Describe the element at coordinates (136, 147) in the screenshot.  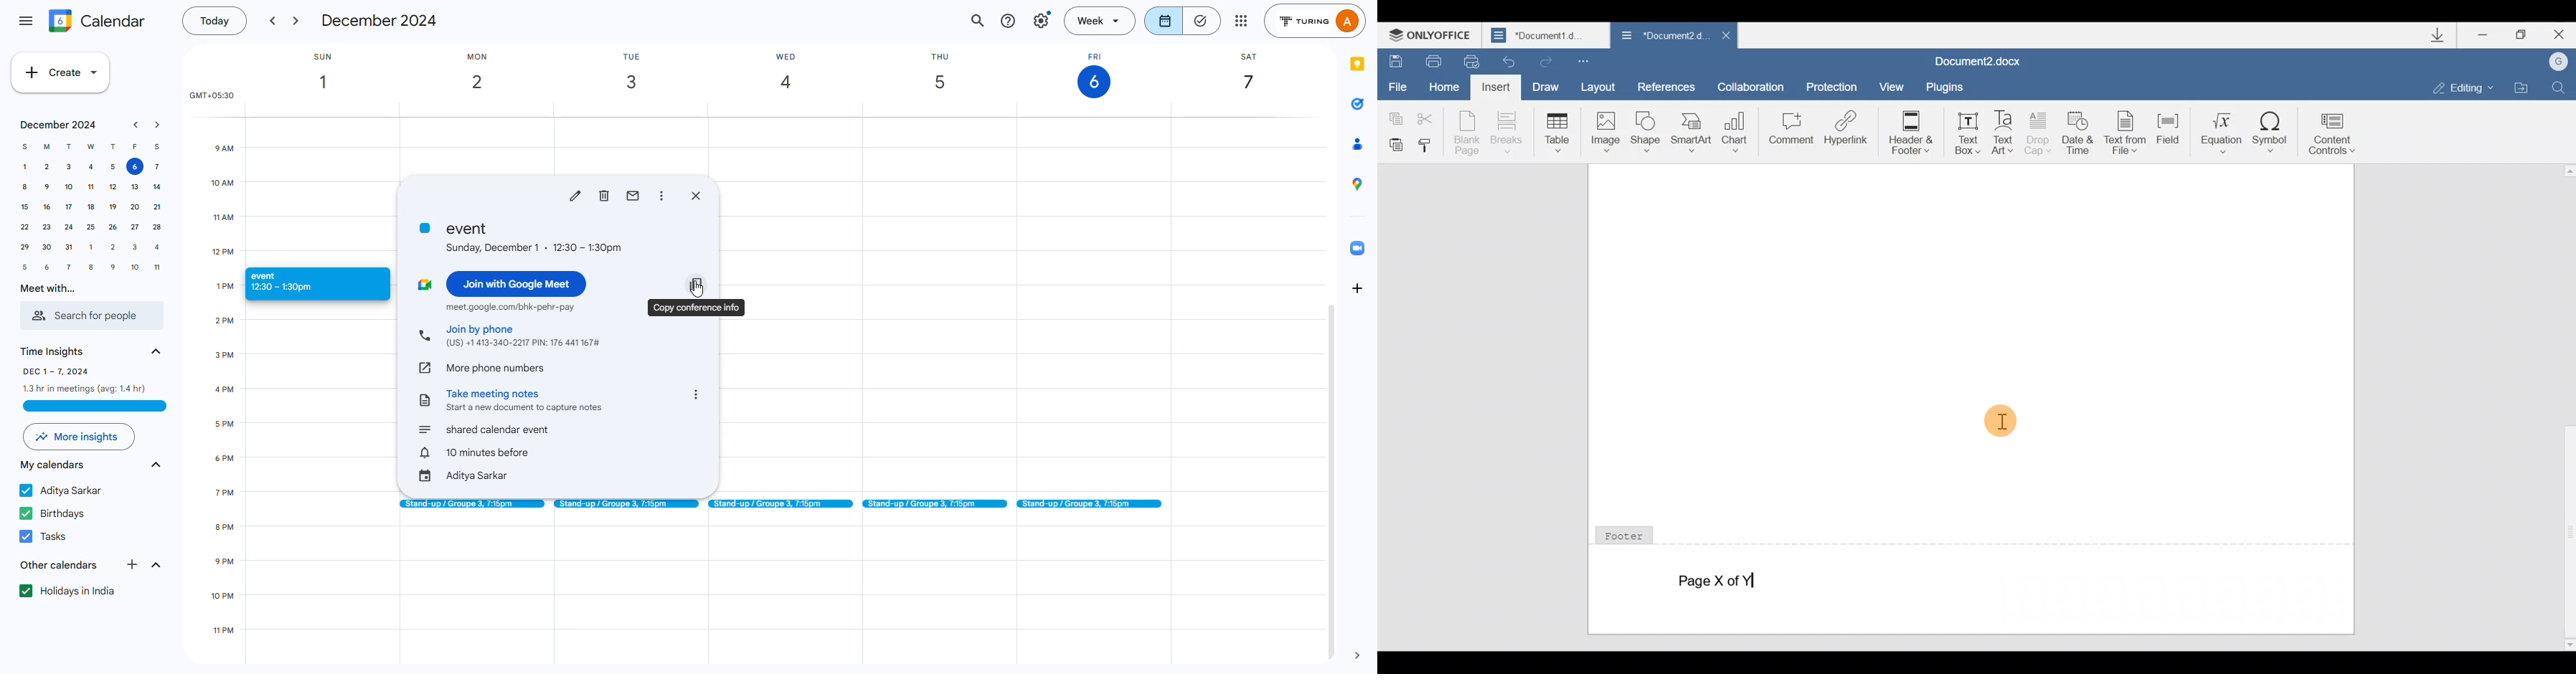
I see `F` at that location.